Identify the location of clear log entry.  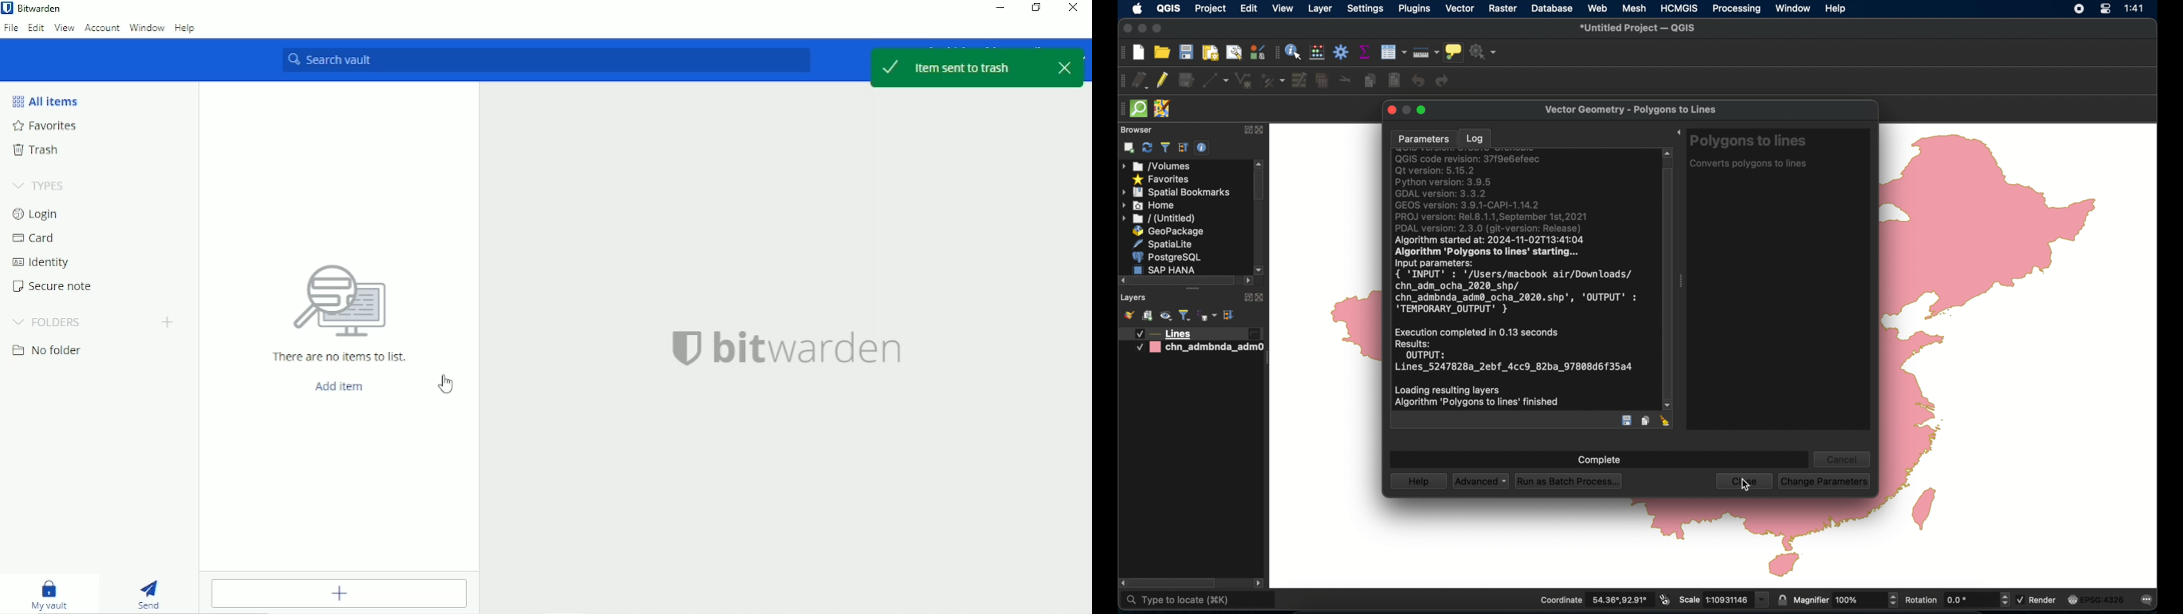
(1666, 420).